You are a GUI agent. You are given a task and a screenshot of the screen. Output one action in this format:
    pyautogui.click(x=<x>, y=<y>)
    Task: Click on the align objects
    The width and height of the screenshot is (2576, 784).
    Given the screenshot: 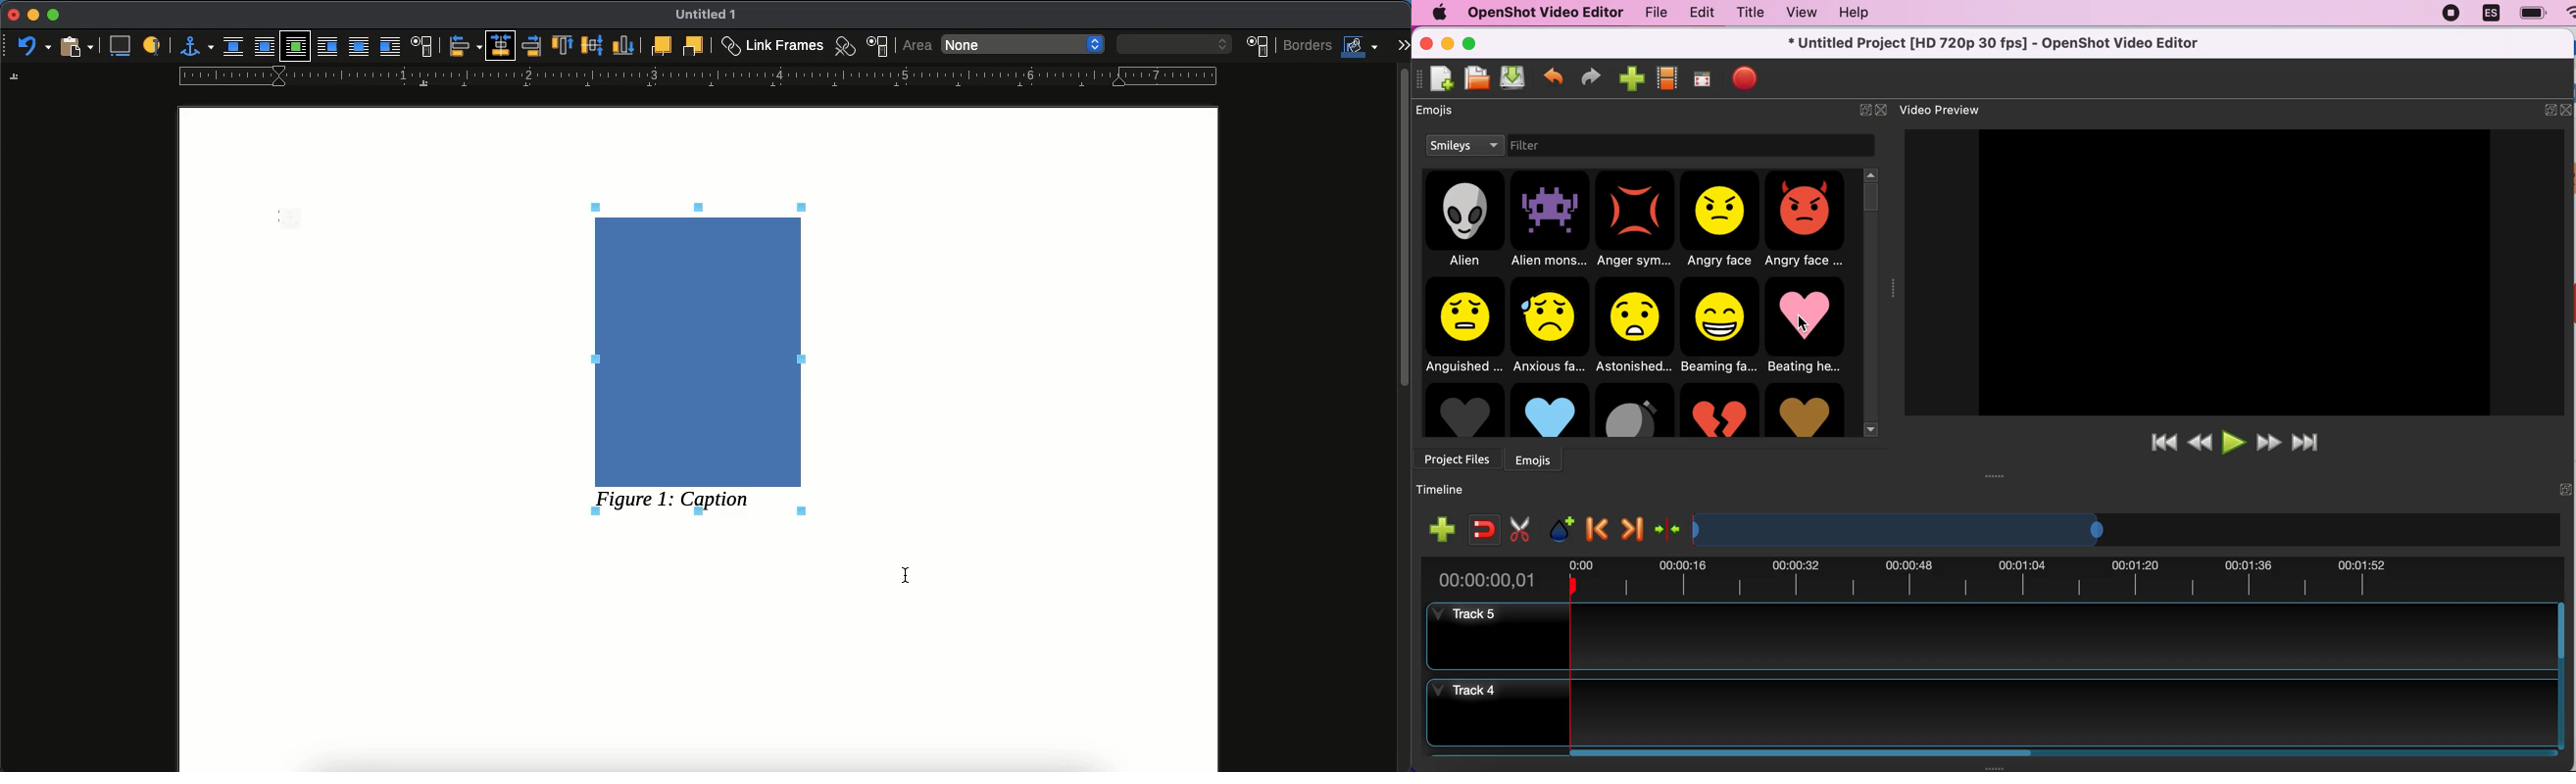 What is the action you would take?
    pyautogui.click(x=466, y=45)
    